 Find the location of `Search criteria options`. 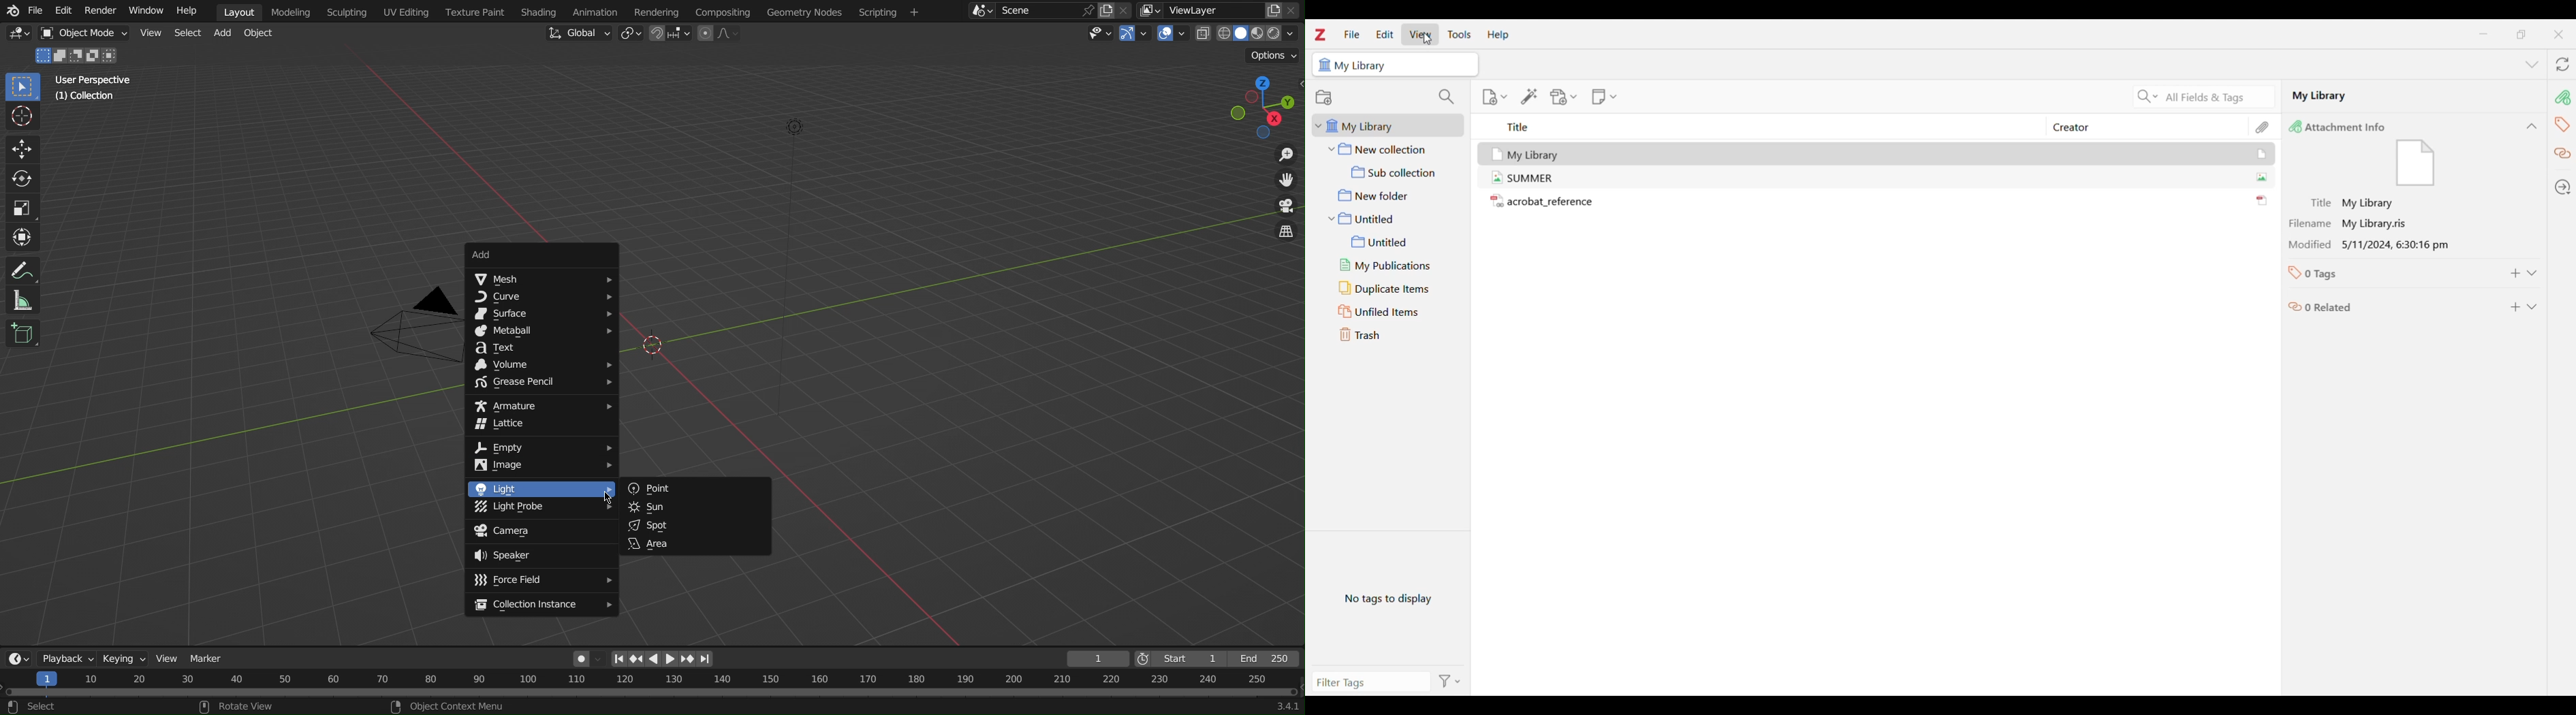

Search criteria options is located at coordinates (2148, 97).